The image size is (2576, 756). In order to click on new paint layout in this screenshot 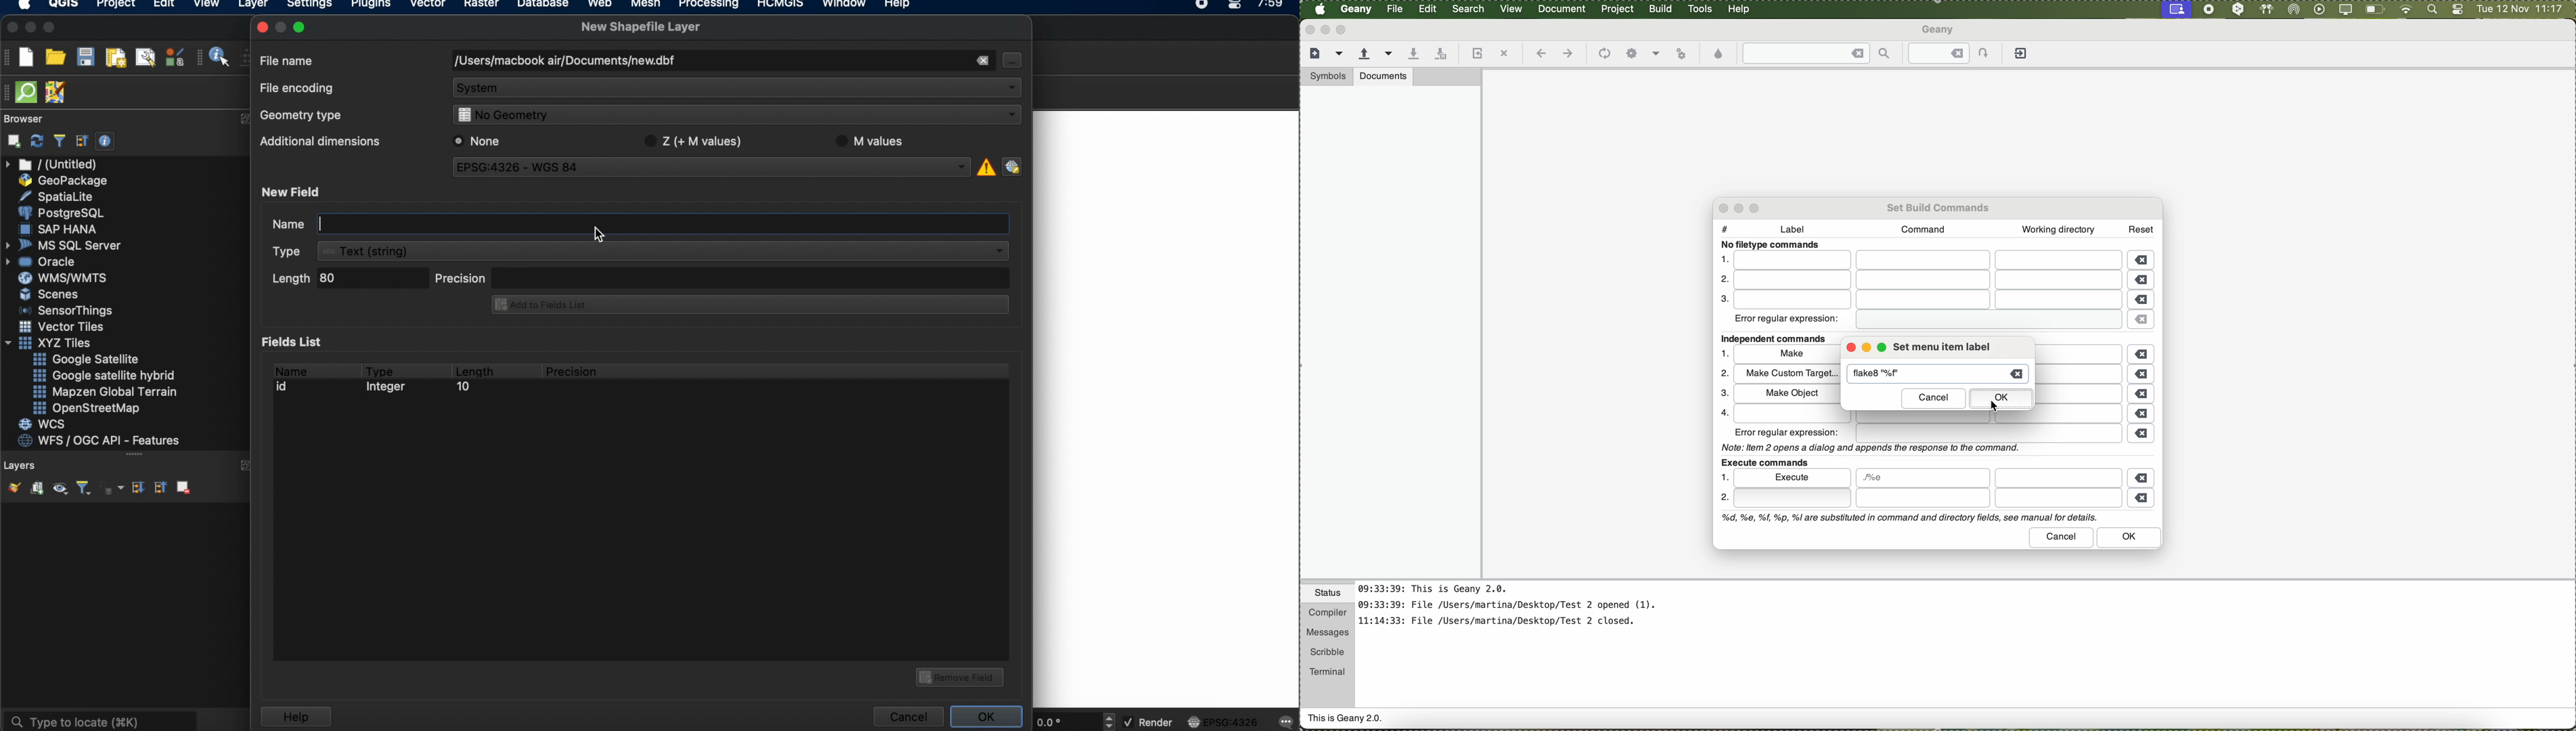, I will do `click(114, 59)`.